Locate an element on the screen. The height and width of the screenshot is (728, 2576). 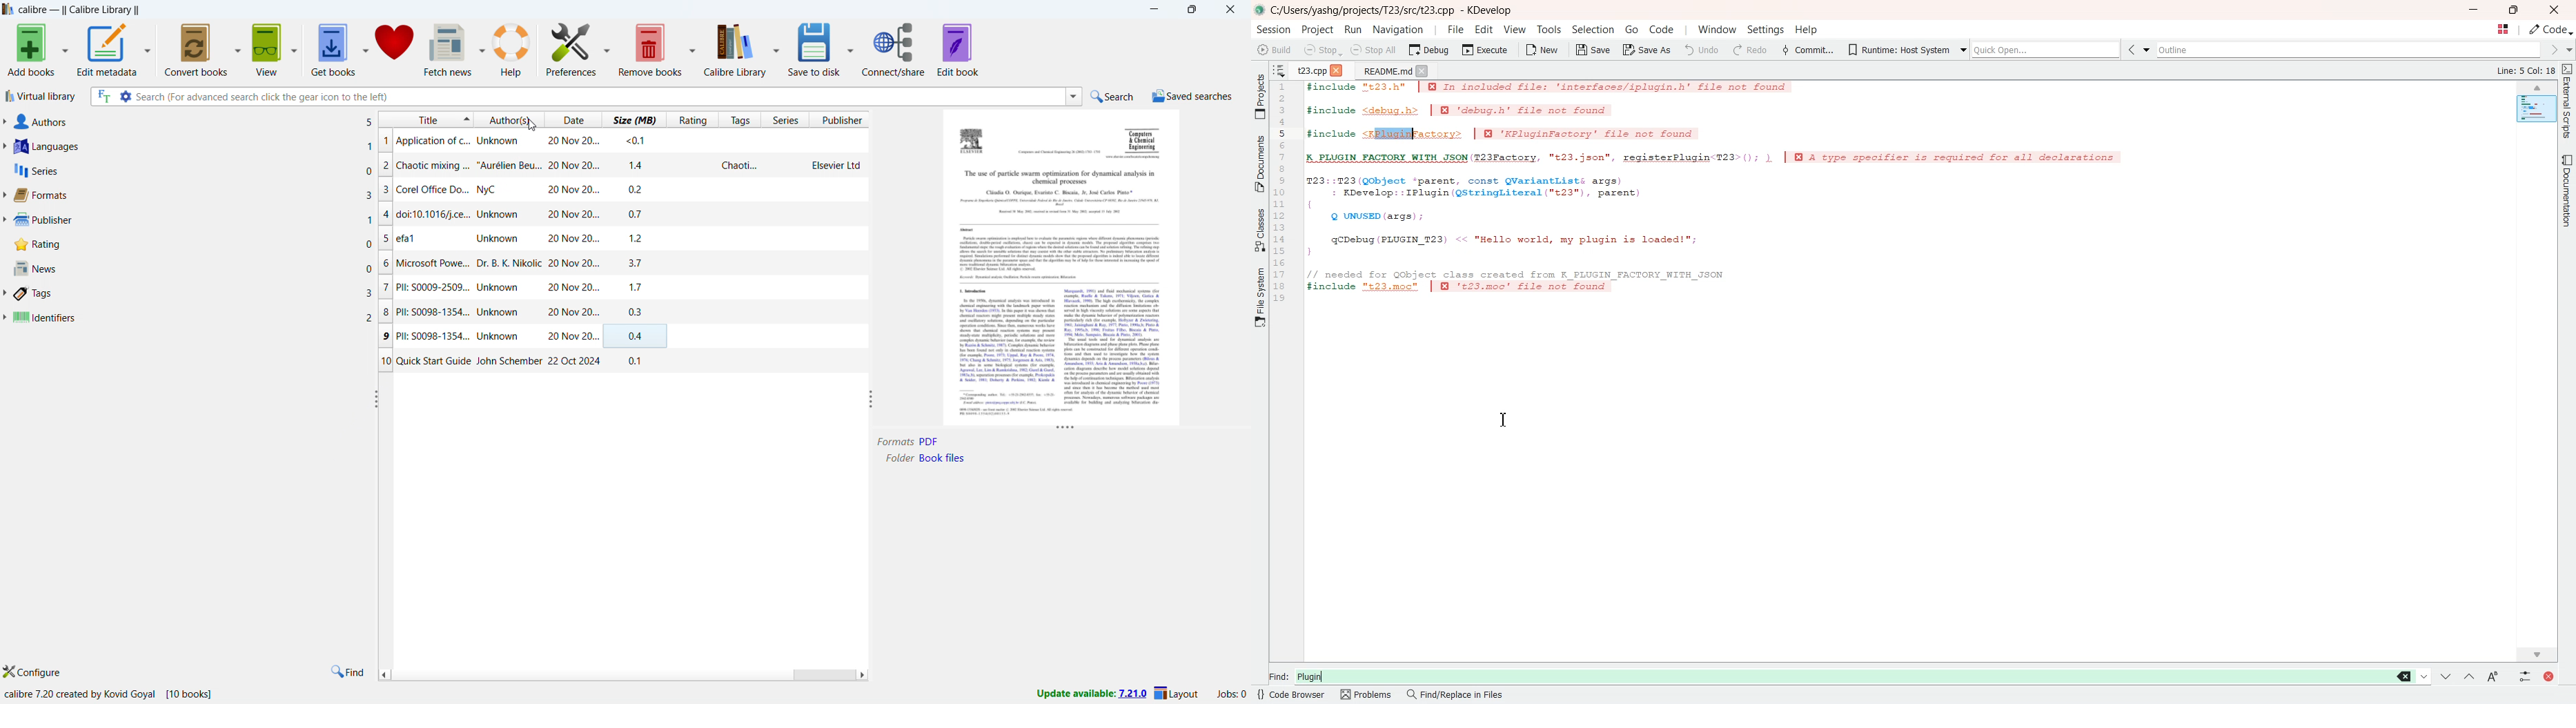
remobe books options is located at coordinates (691, 48).